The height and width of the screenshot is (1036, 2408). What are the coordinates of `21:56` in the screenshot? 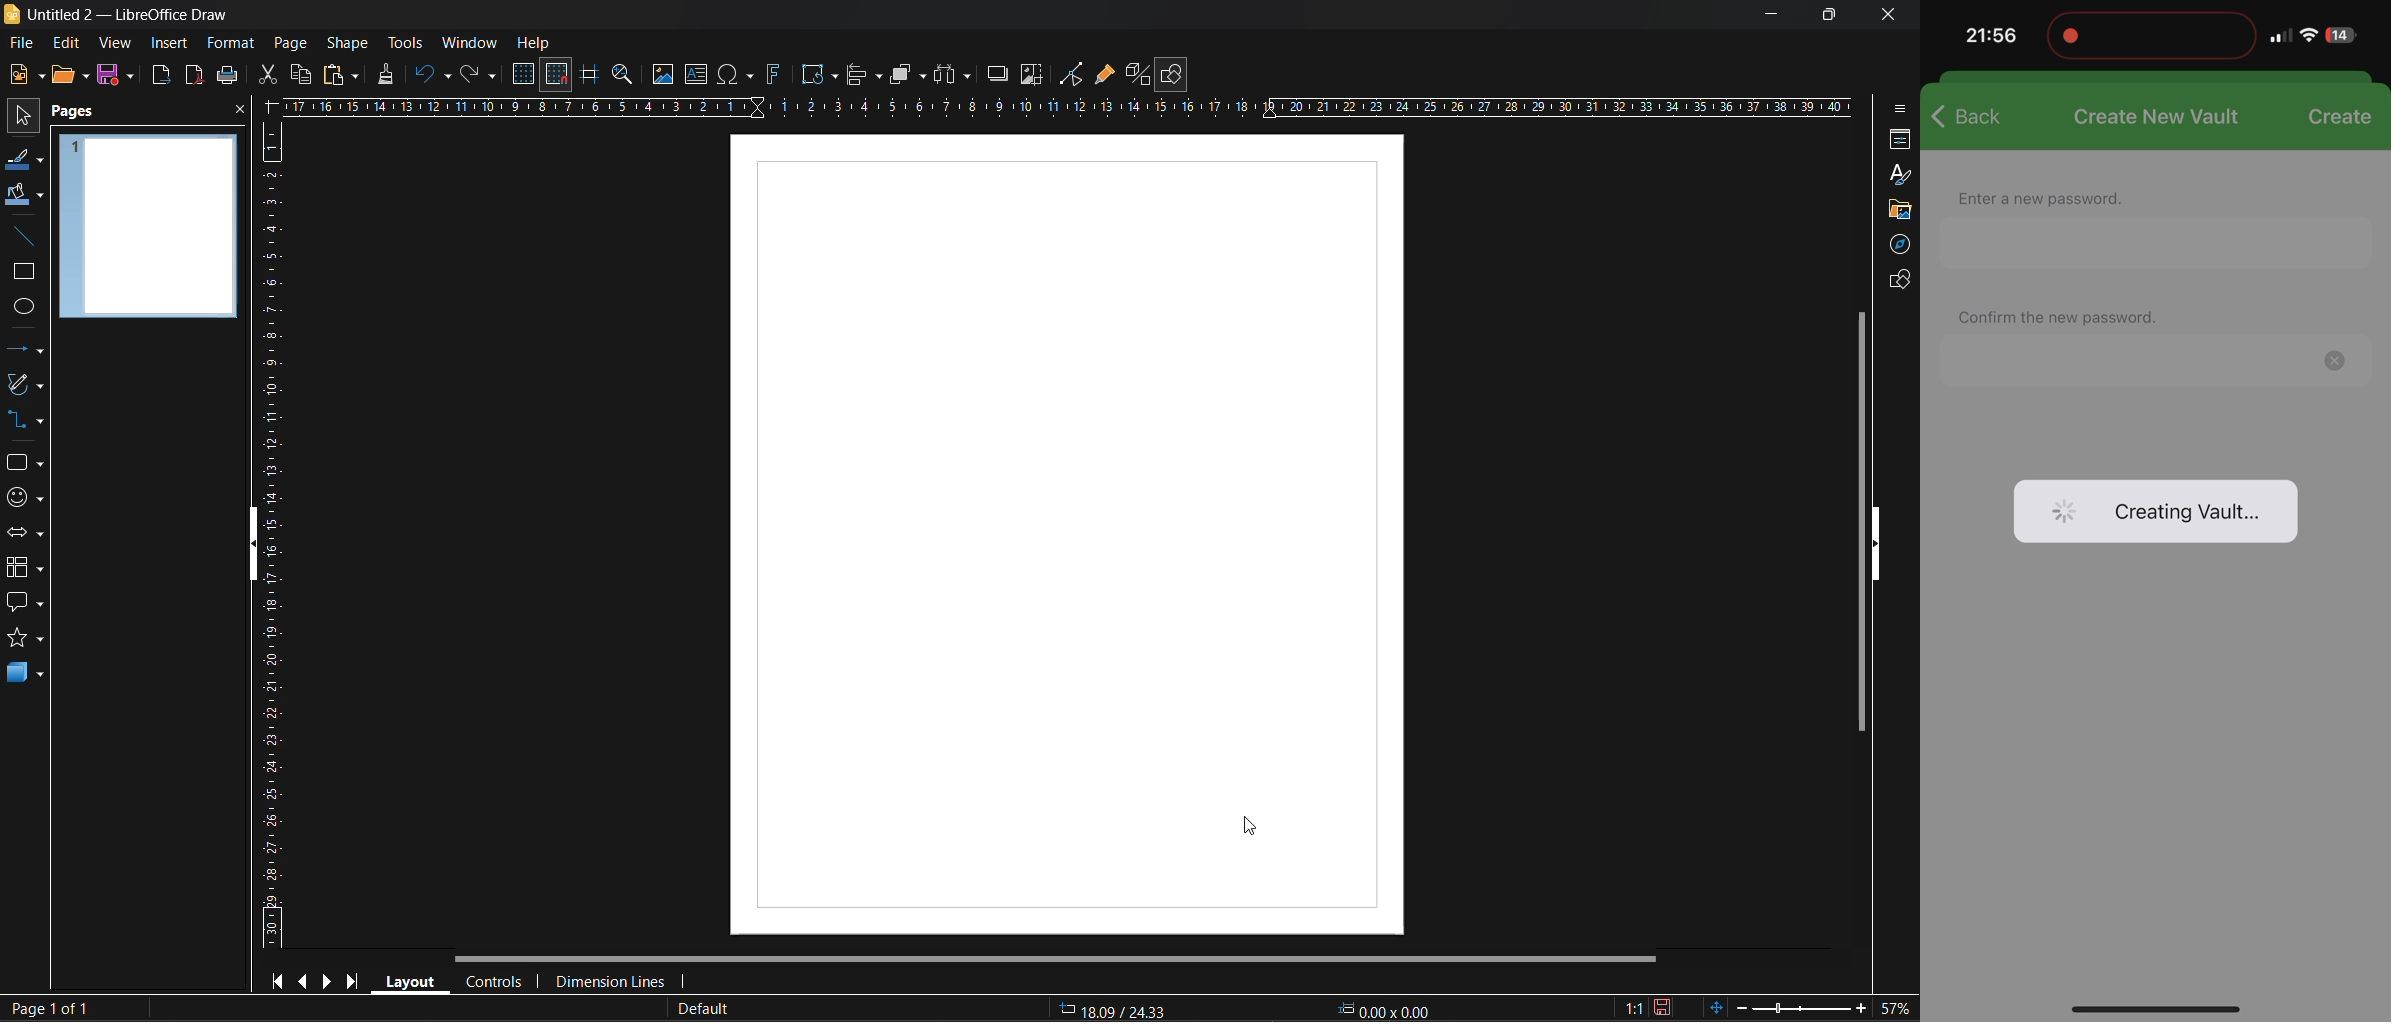 It's located at (1990, 37).